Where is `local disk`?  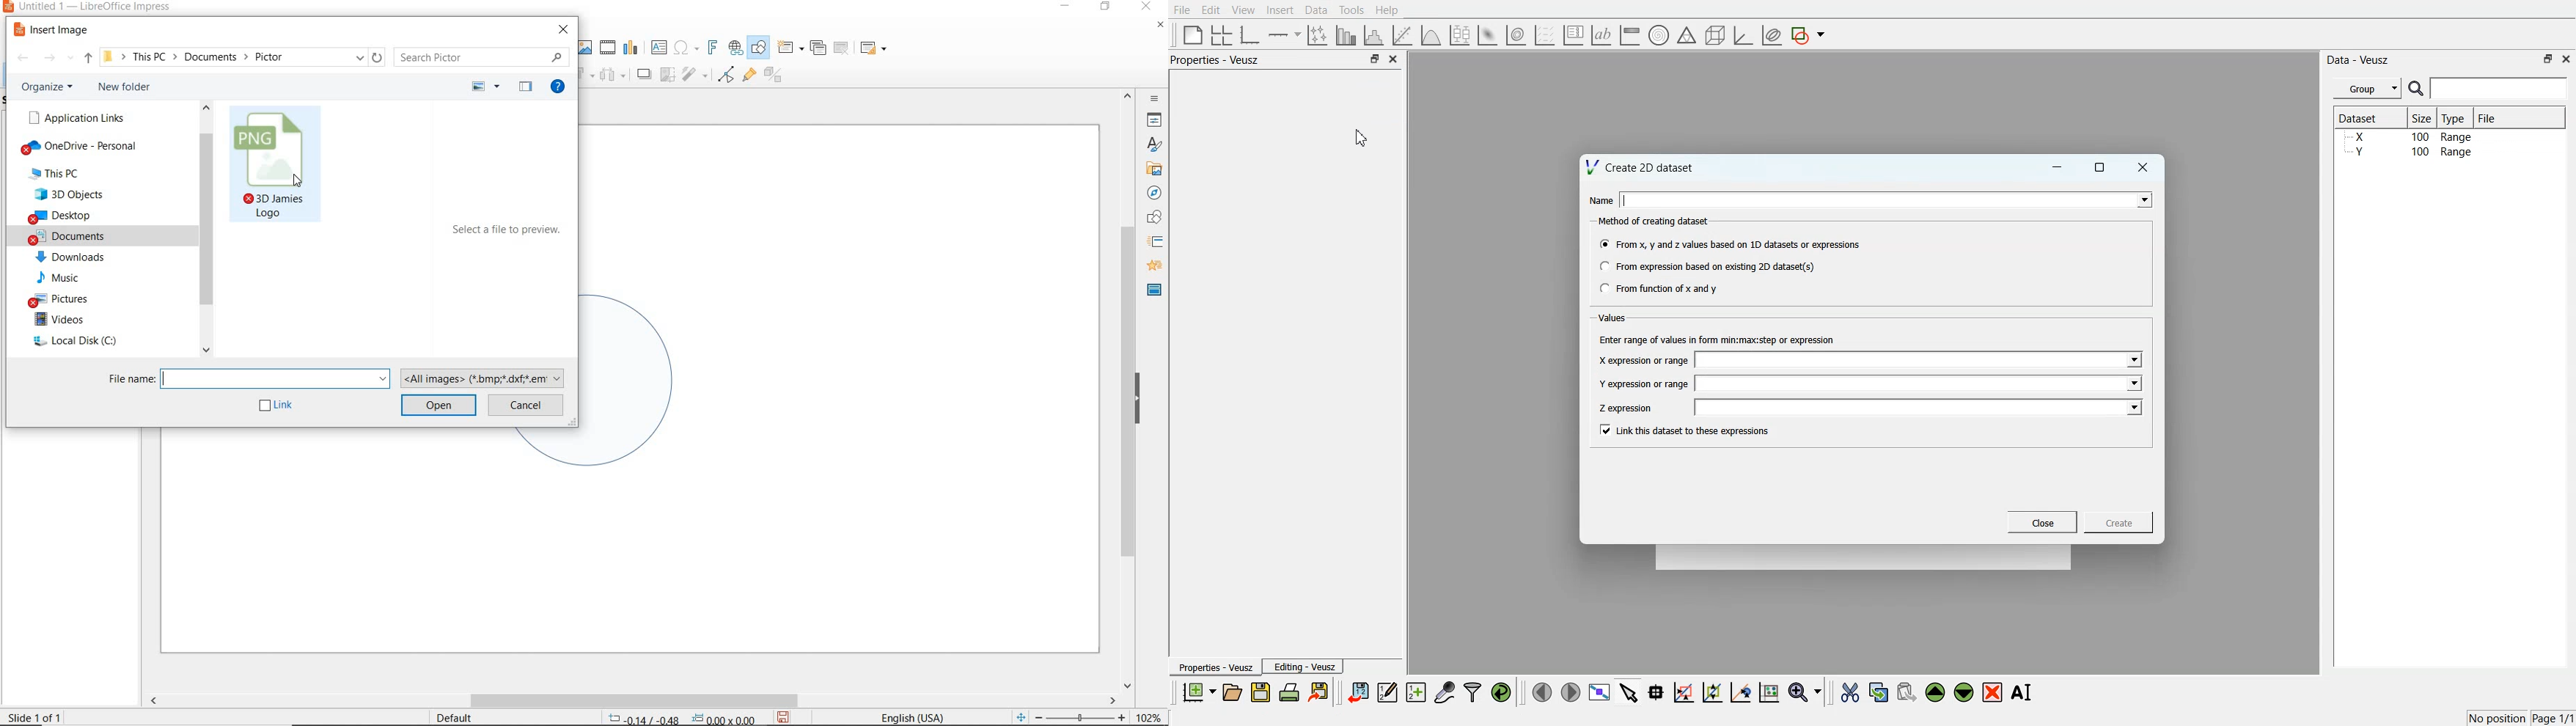
local disk is located at coordinates (81, 342).